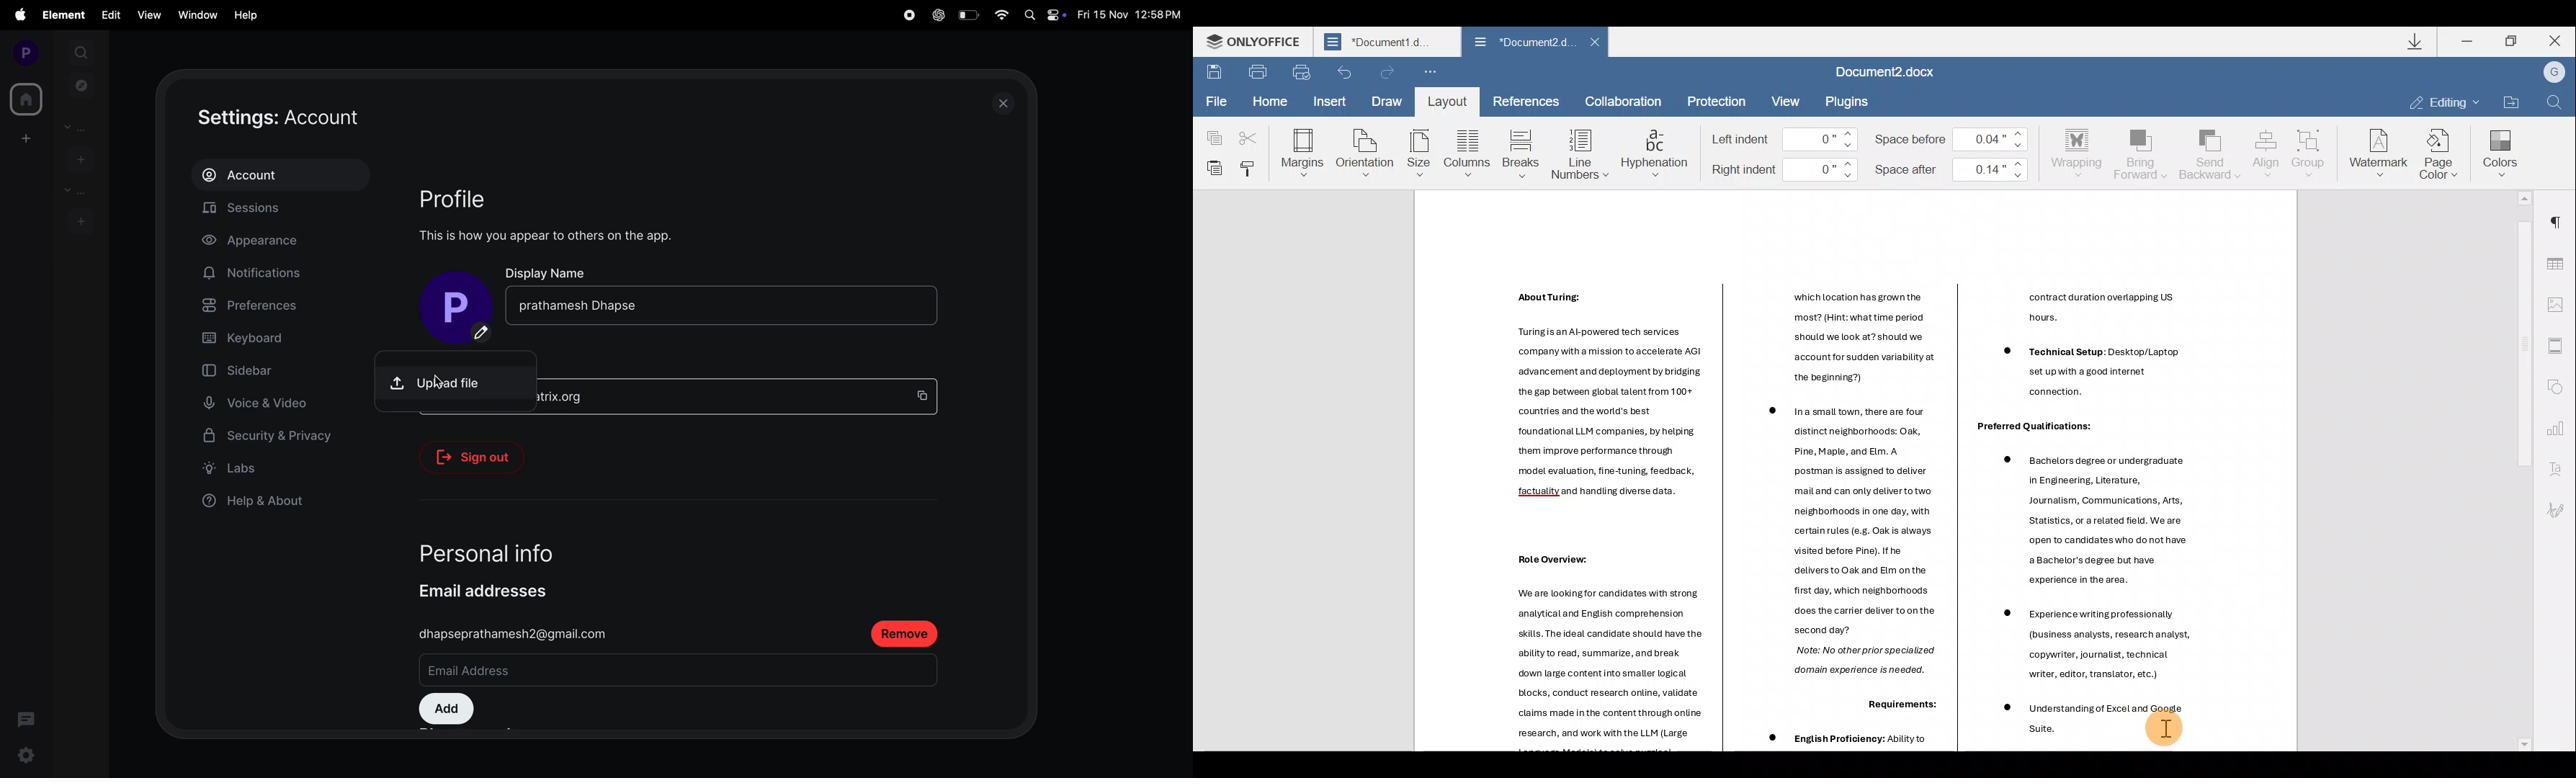  I want to click on Redo, so click(1389, 73).